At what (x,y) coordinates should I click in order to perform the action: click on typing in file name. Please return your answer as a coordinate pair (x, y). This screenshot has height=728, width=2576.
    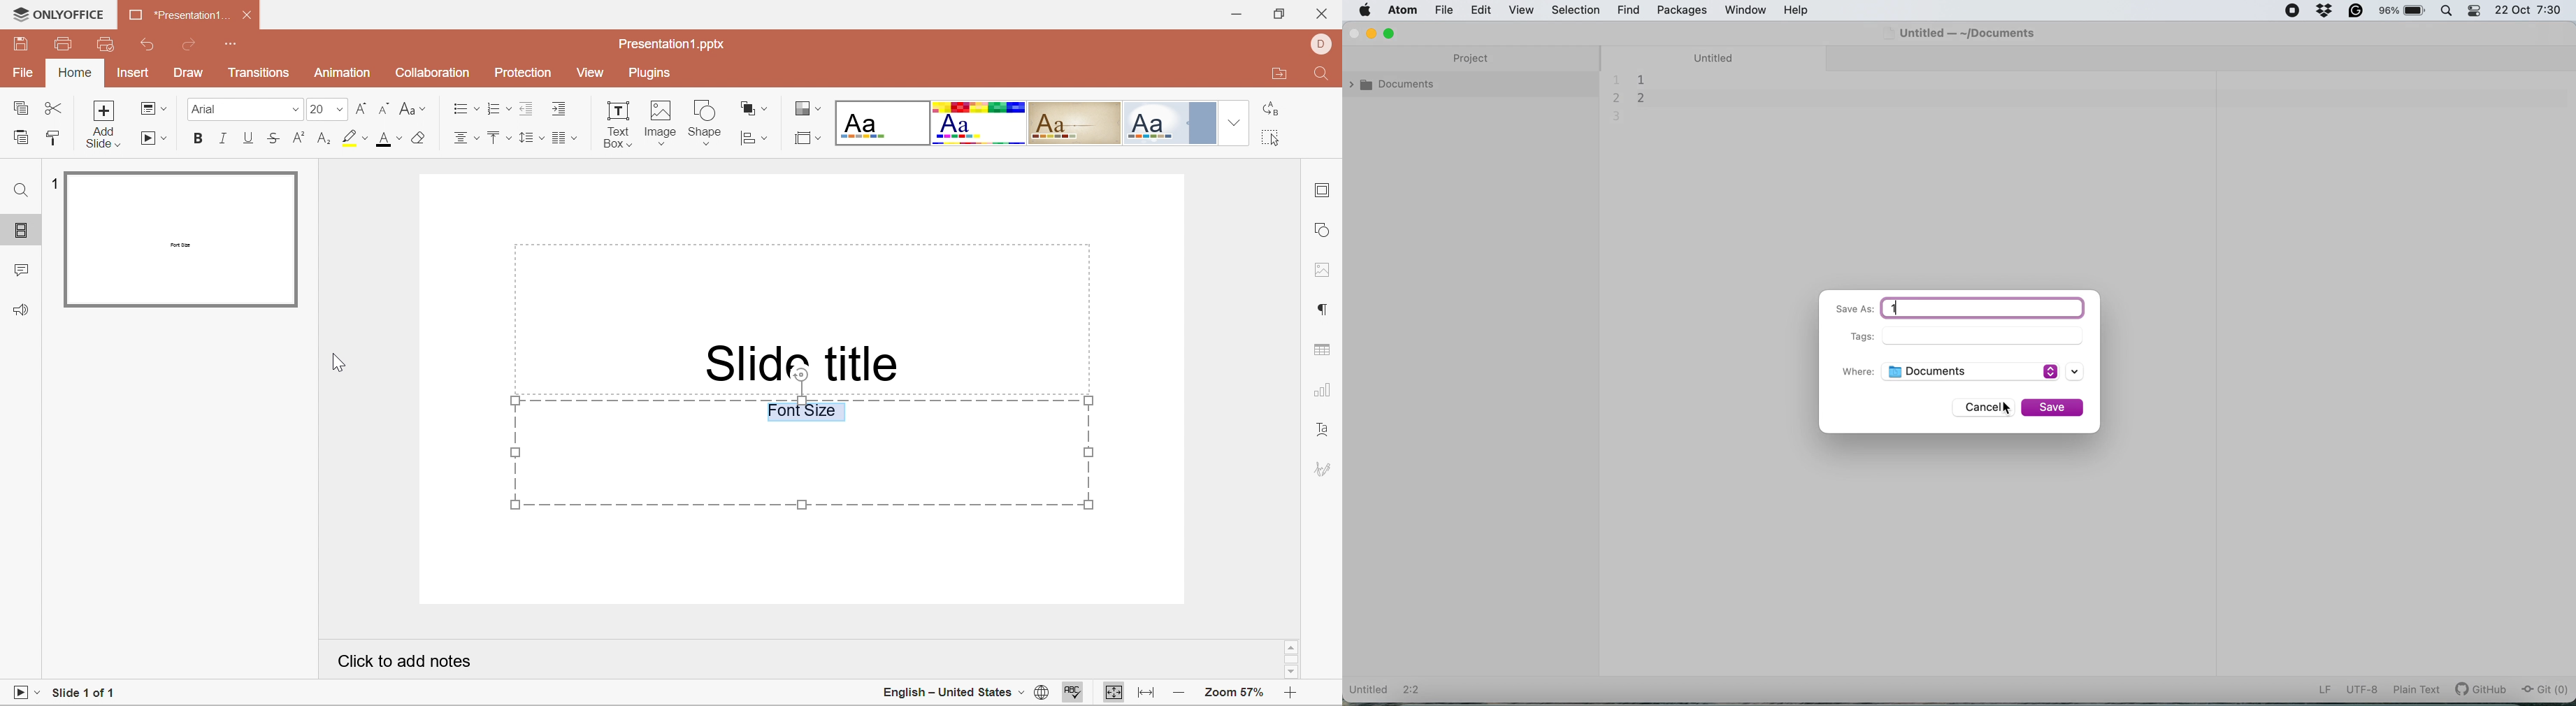
    Looking at the image, I should click on (1984, 308).